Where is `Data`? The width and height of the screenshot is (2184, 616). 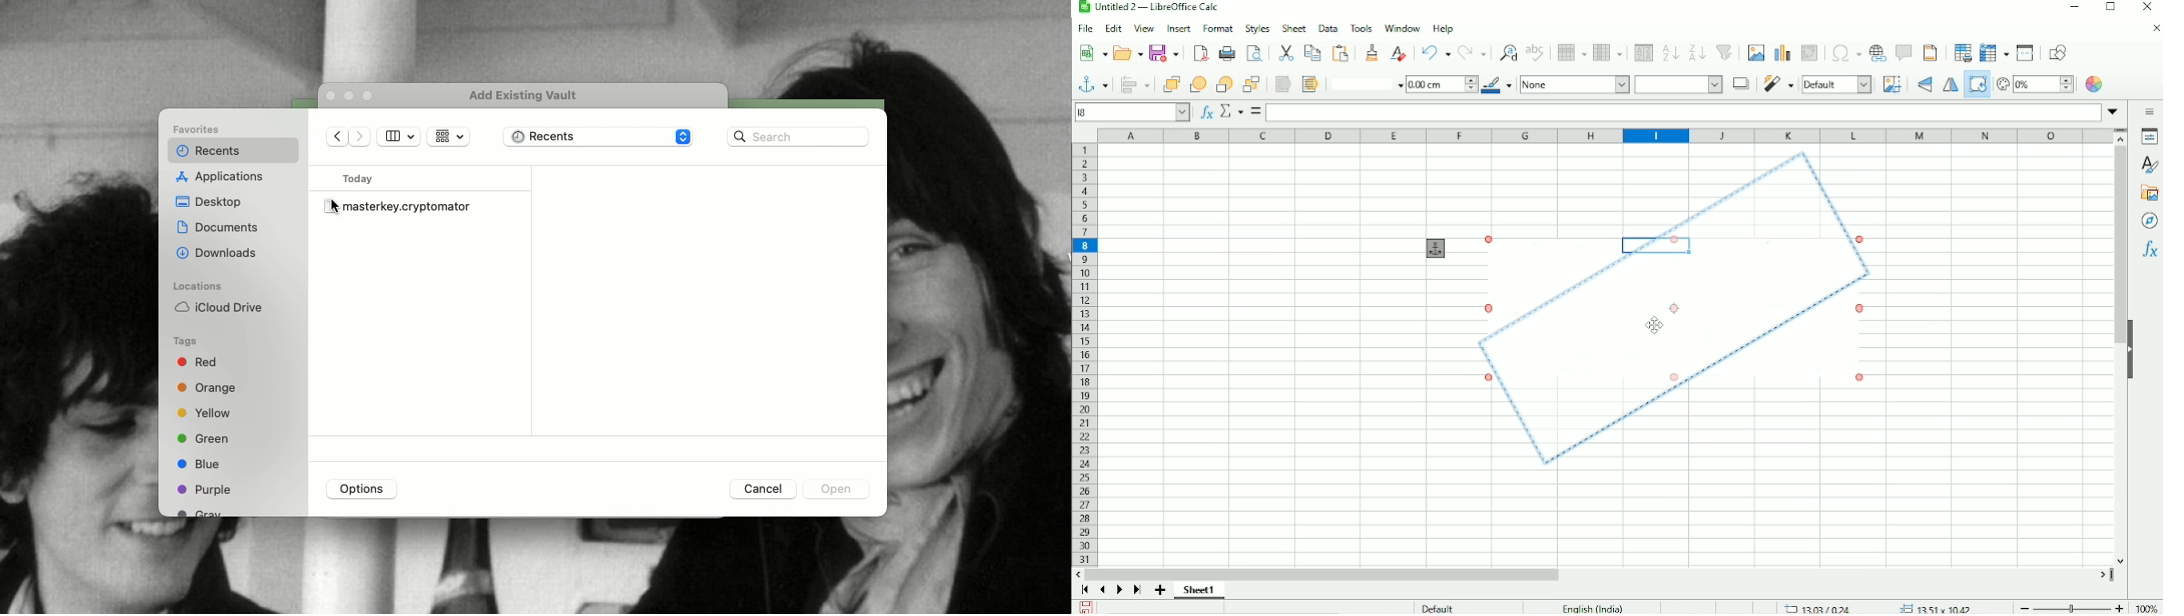 Data is located at coordinates (1327, 28).